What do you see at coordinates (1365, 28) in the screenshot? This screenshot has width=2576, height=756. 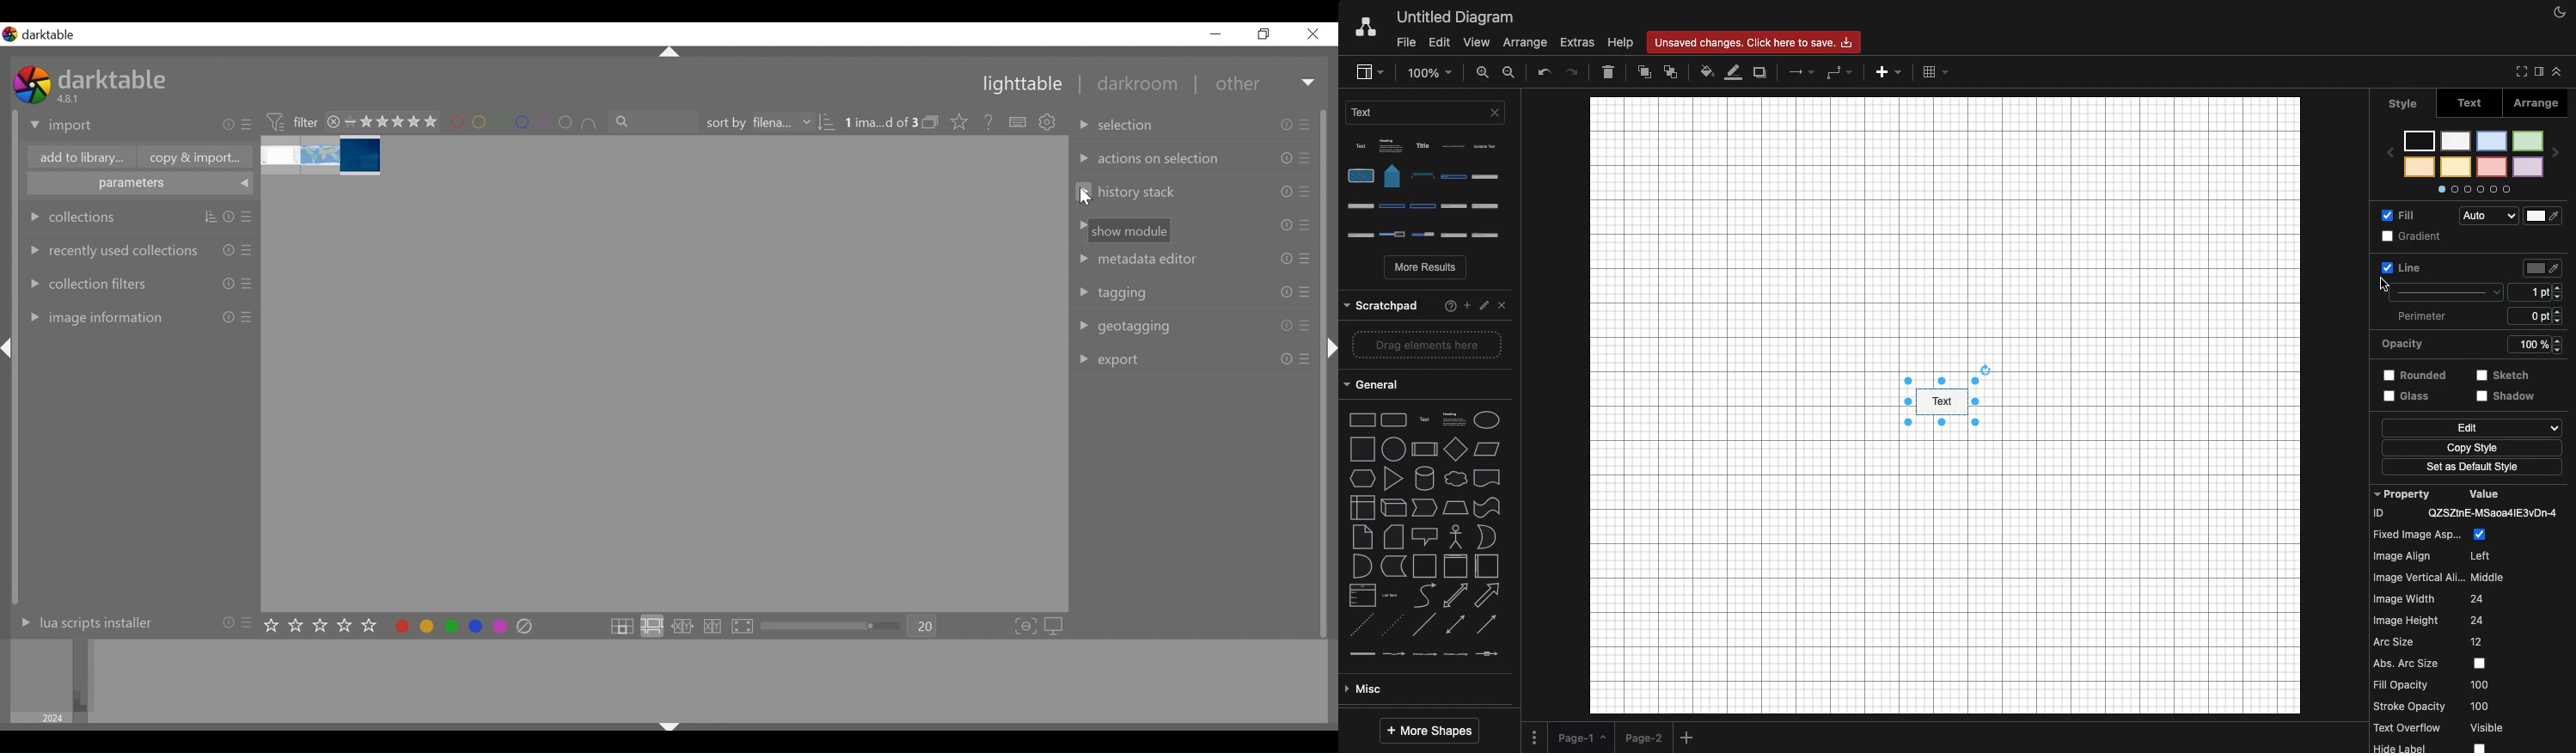 I see `Draw.io` at bounding box center [1365, 28].